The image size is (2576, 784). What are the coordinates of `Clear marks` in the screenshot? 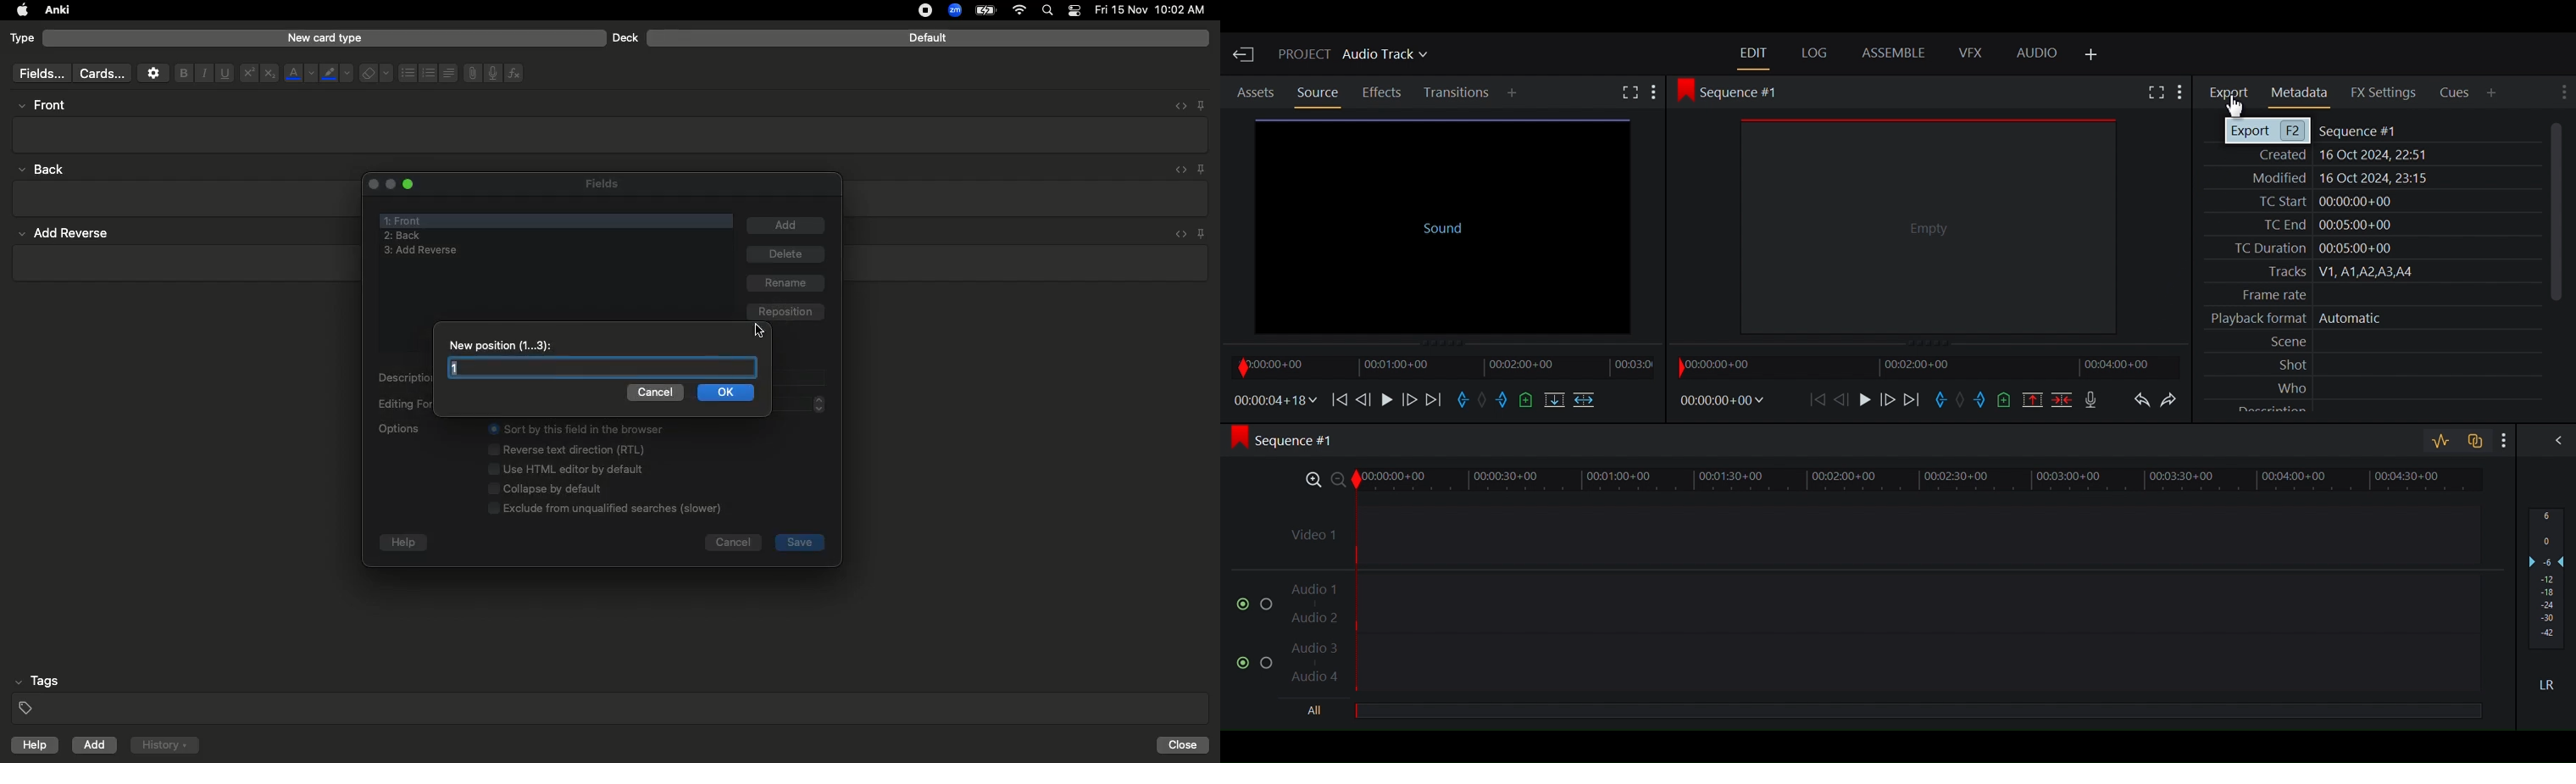 It's located at (1486, 401).